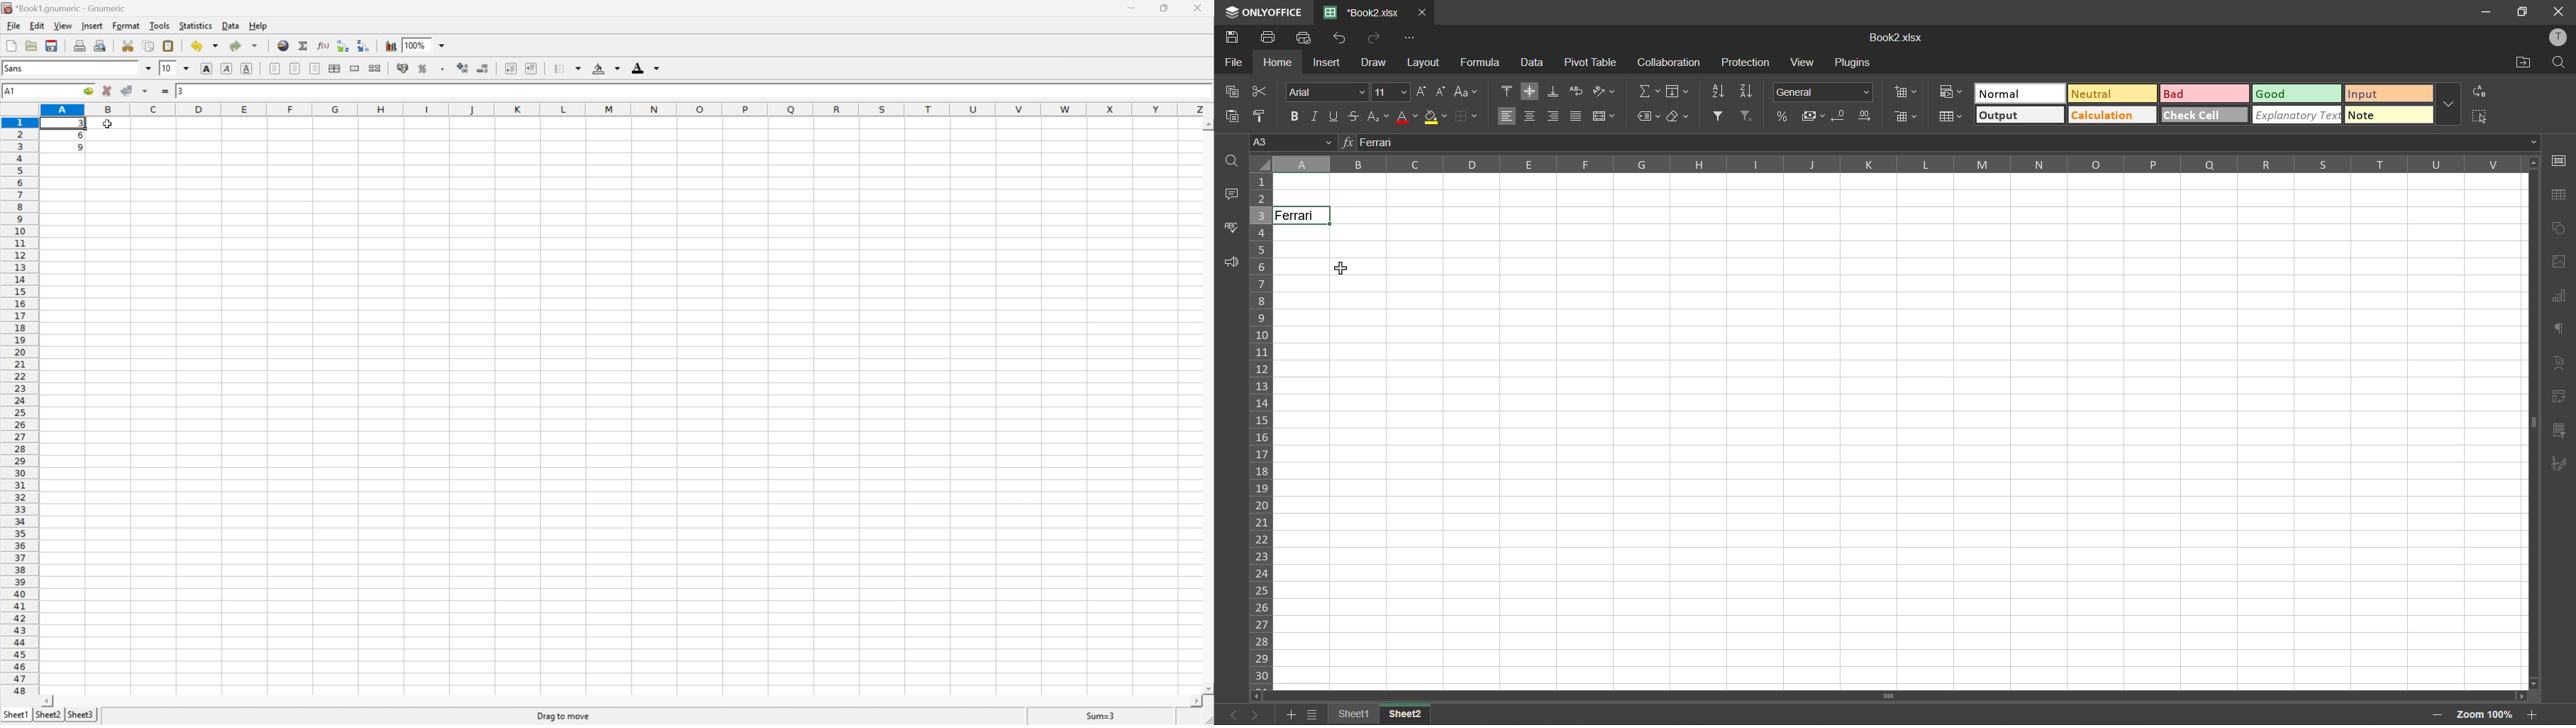 This screenshot has height=728, width=2576. I want to click on Format the selection as percentage, so click(422, 69).